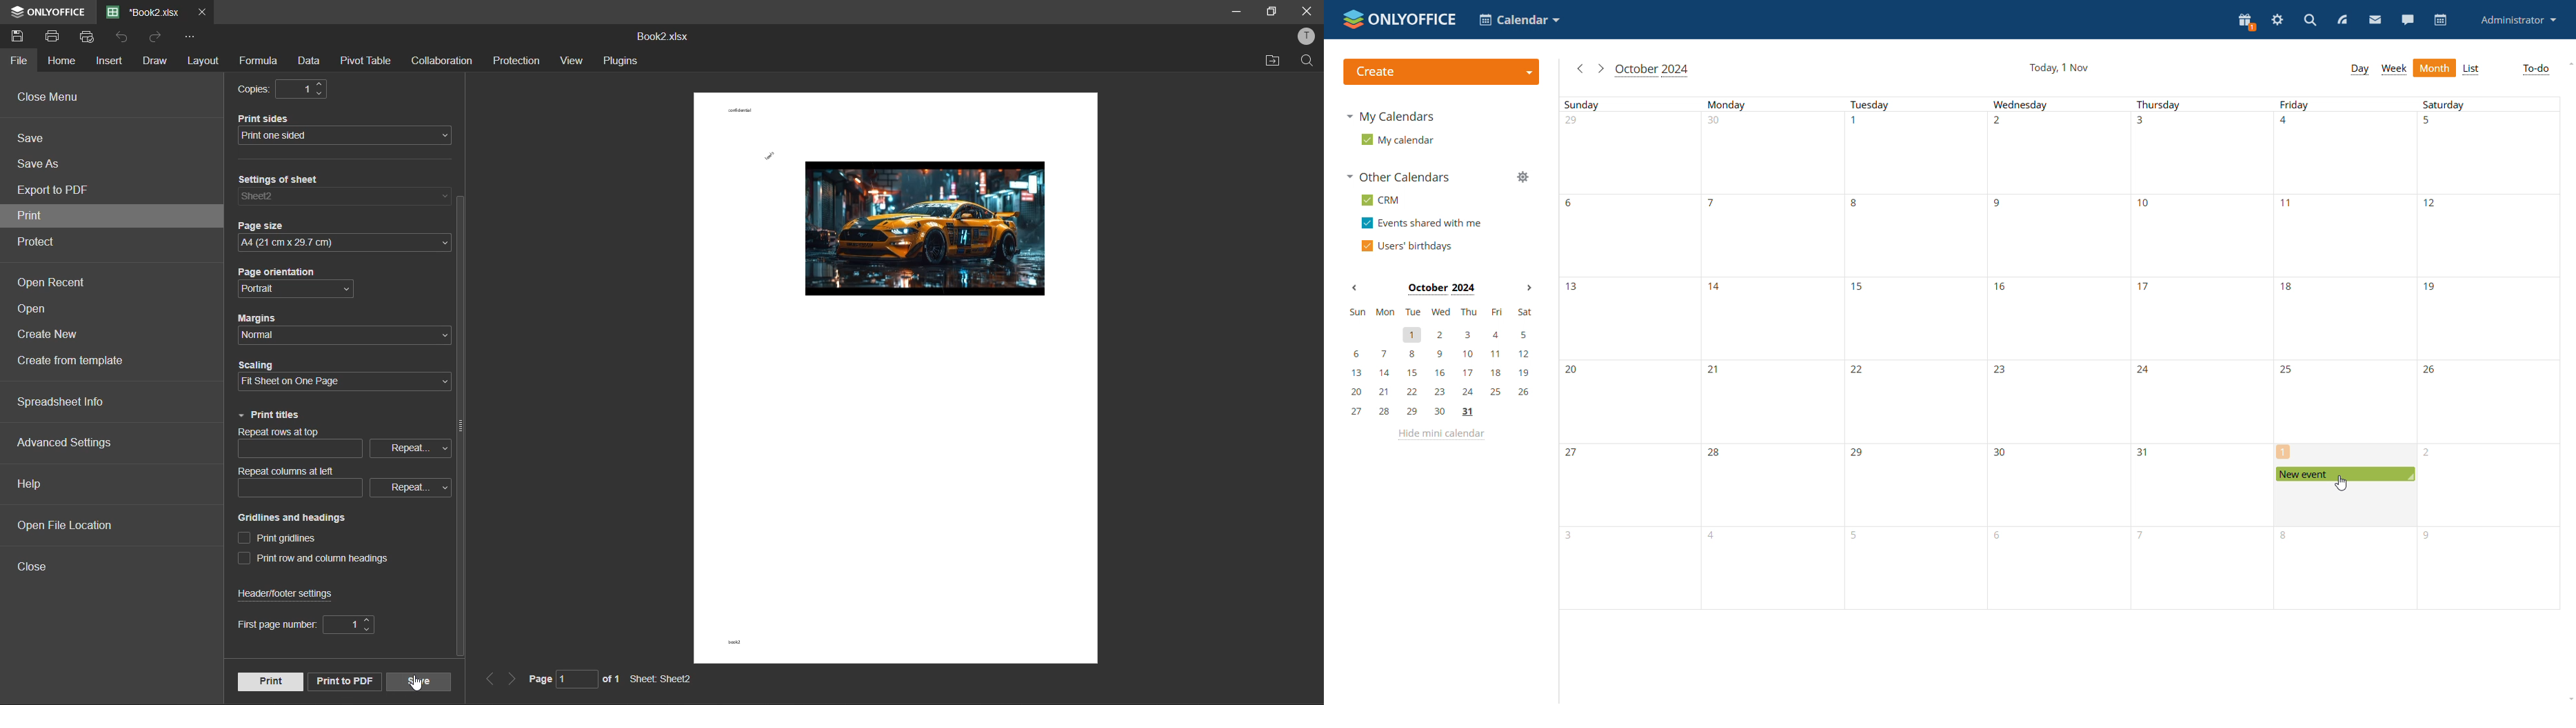  What do you see at coordinates (343, 481) in the screenshot?
I see `repeat columns at left` at bounding box center [343, 481].